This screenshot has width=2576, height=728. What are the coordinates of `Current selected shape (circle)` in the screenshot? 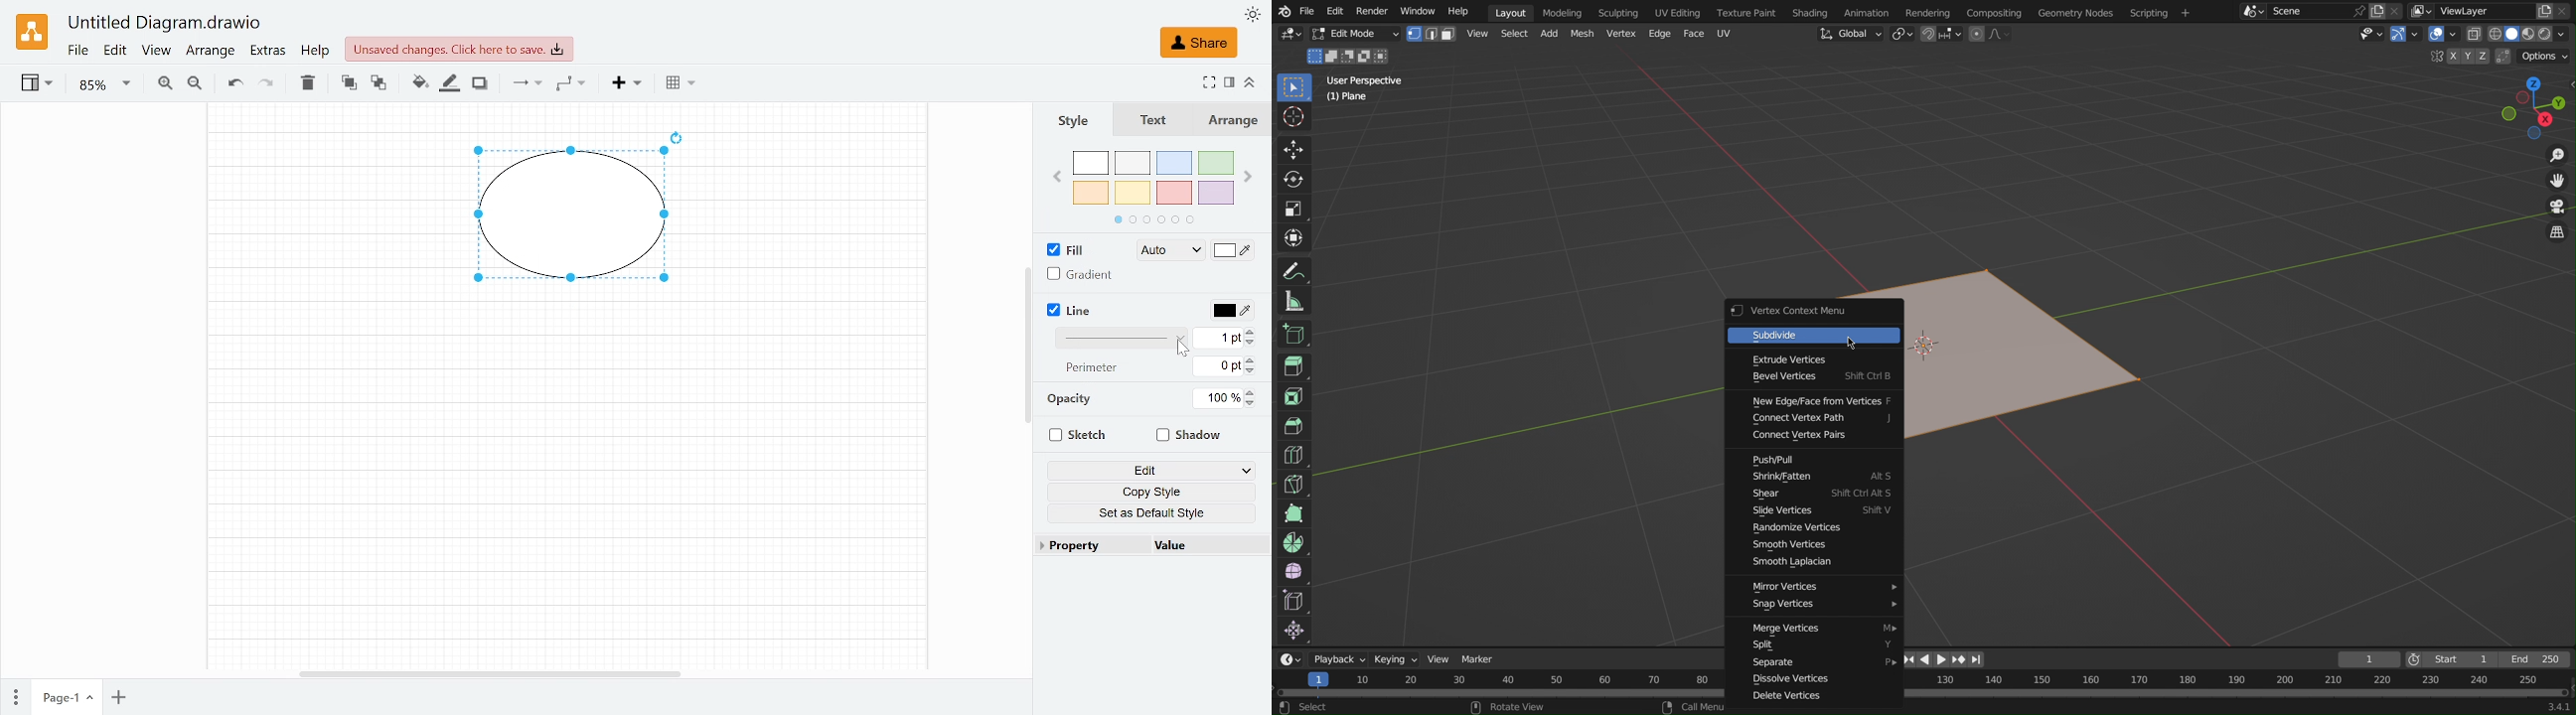 It's located at (565, 217).